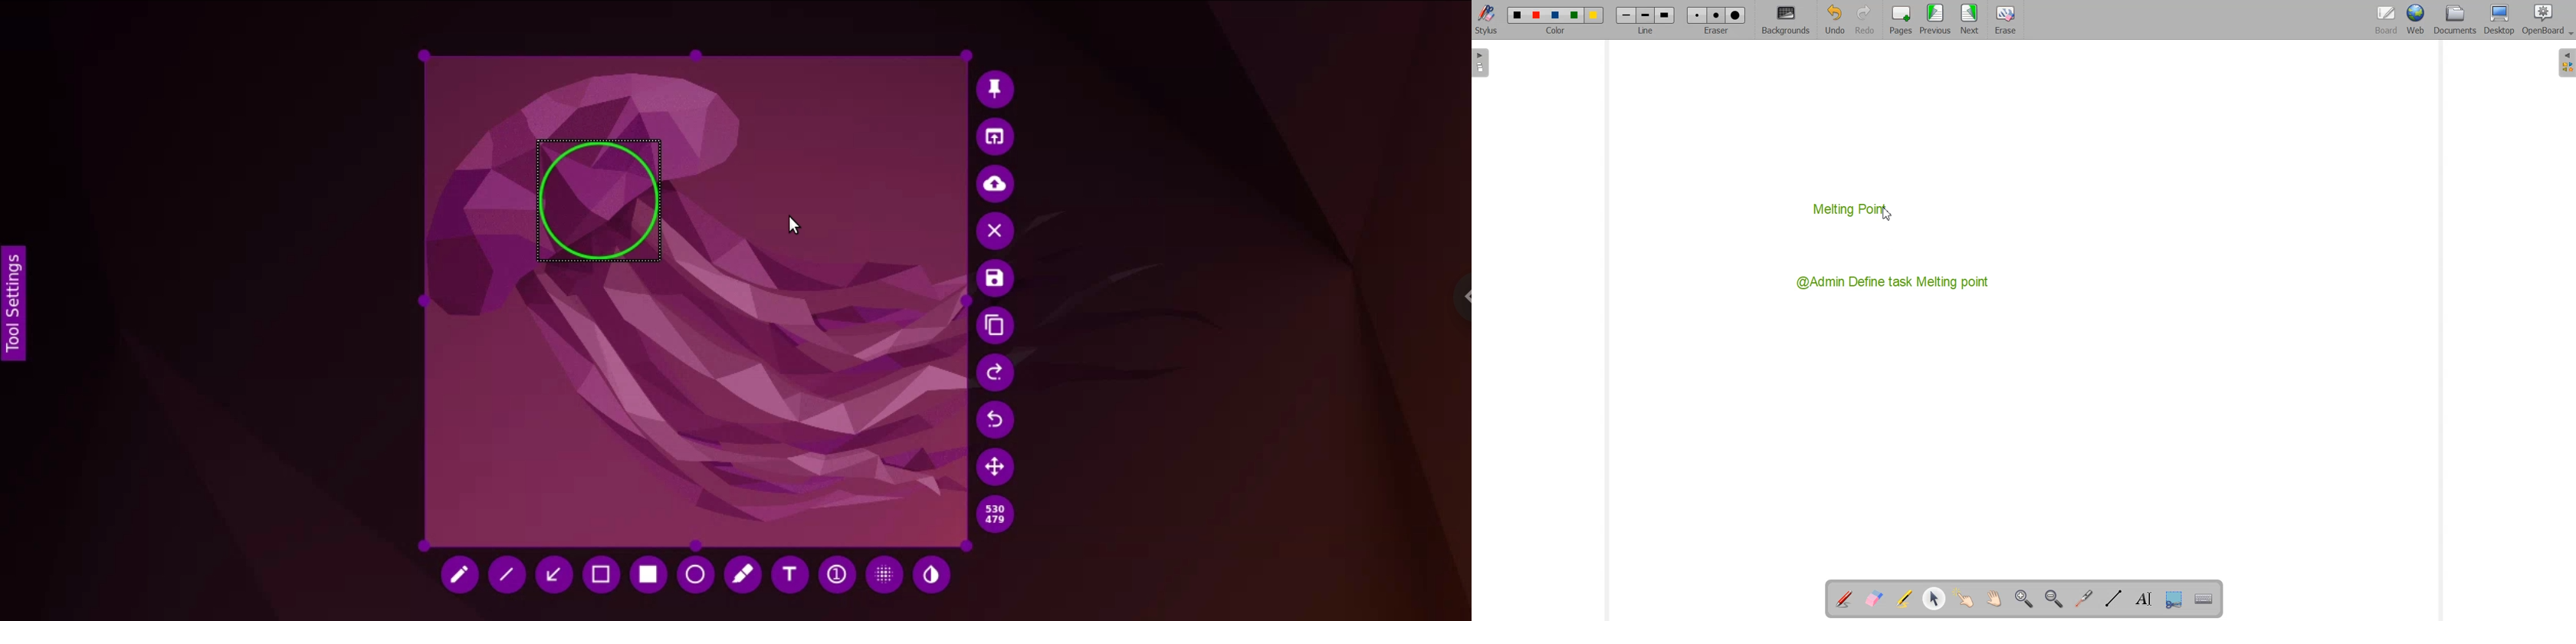 The height and width of the screenshot is (644, 2576). What do you see at coordinates (598, 209) in the screenshot?
I see `circle drawing` at bounding box center [598, 209].